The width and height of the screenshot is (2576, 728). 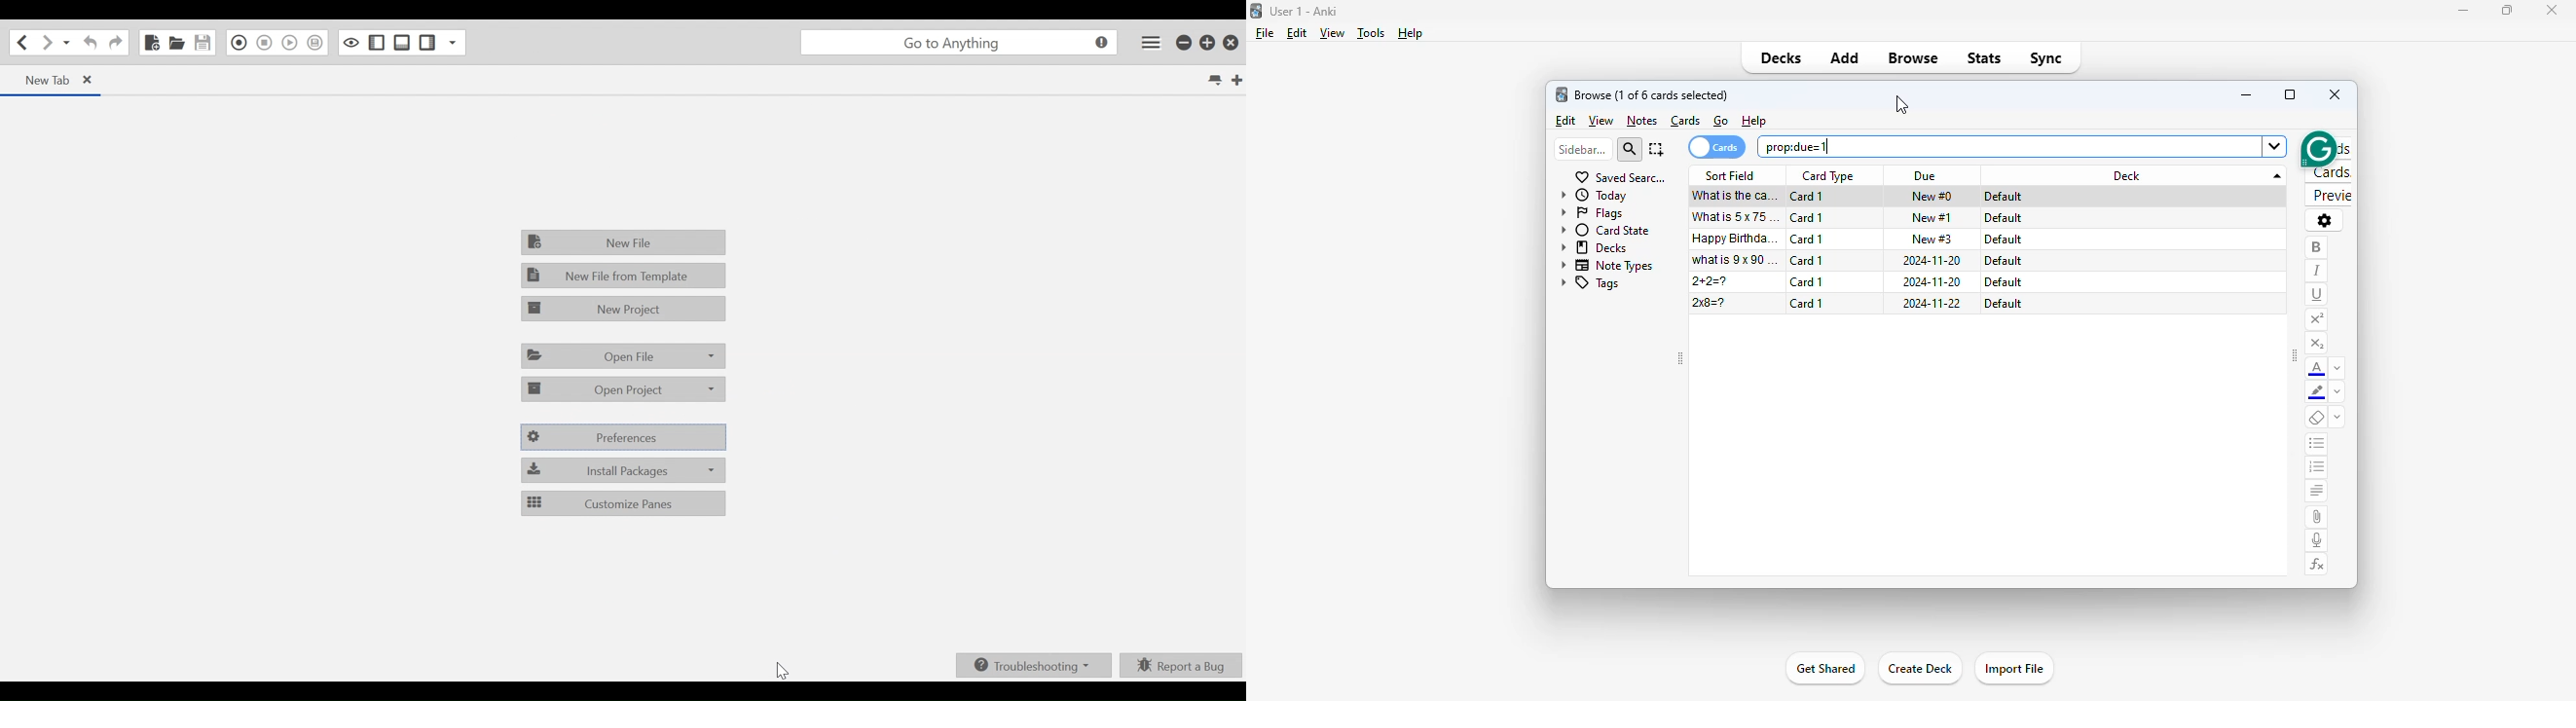 I want to click on change color, so click(x=2338, y=392).